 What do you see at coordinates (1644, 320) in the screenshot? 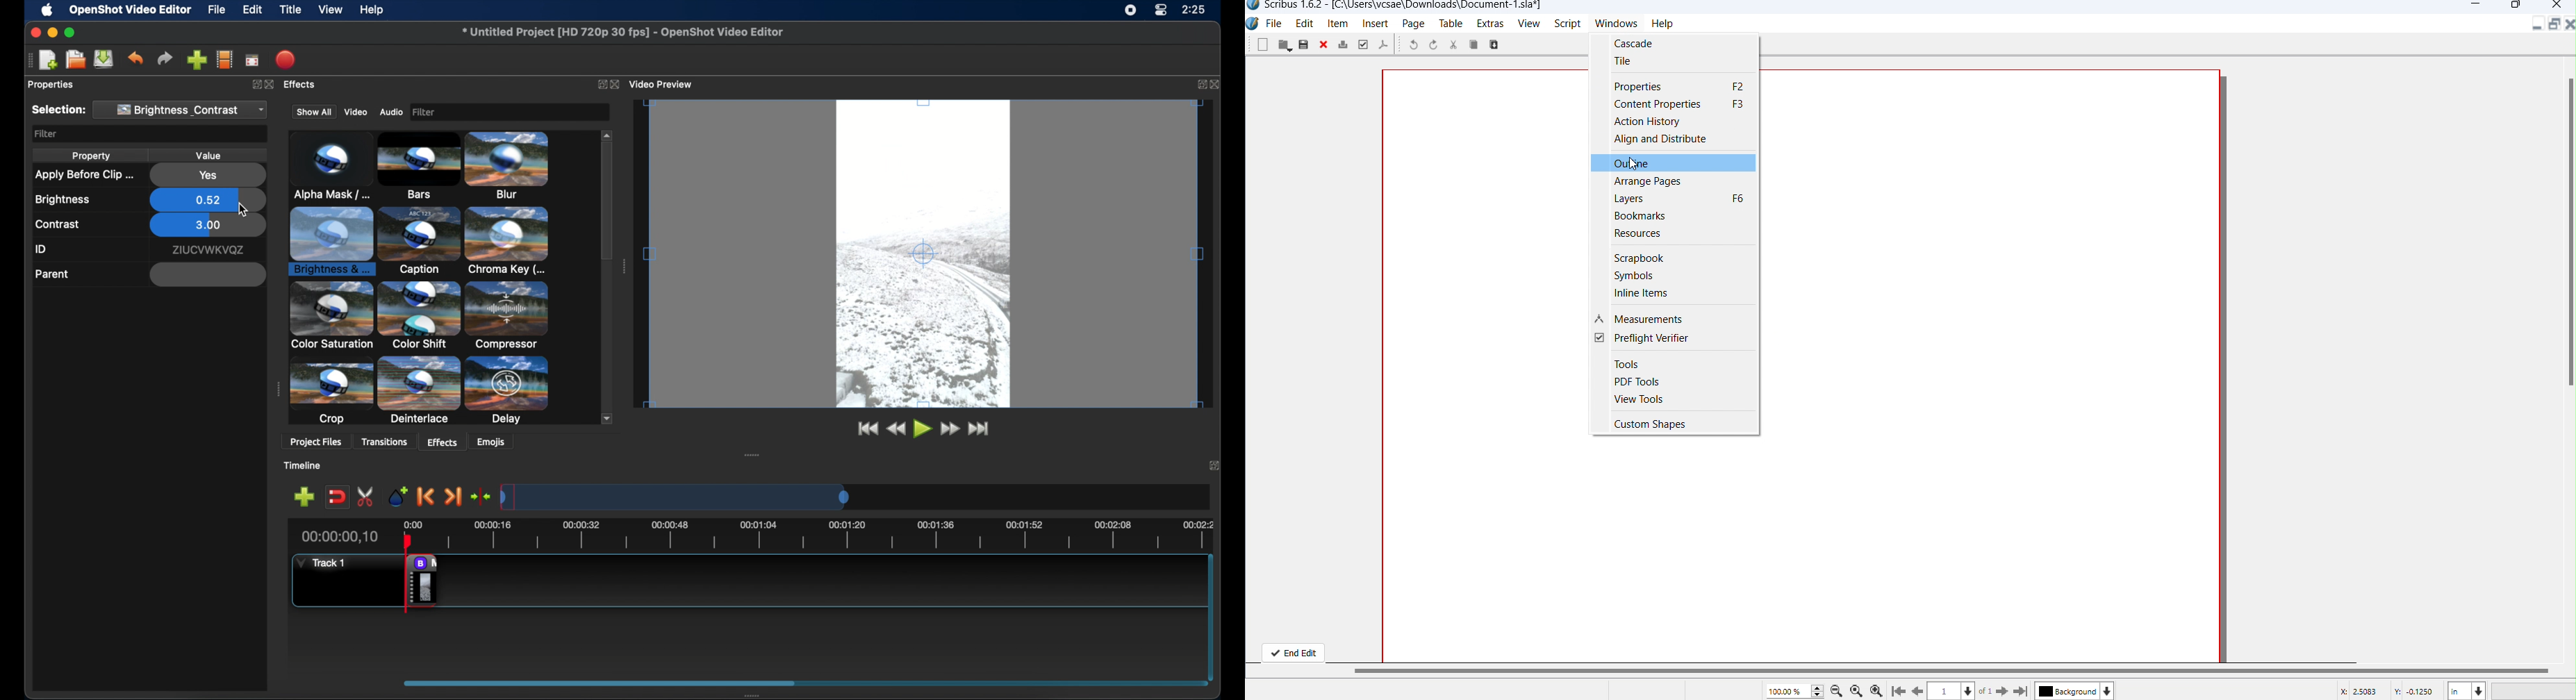
I see `Measurements` at bounding box center [1644, 320].